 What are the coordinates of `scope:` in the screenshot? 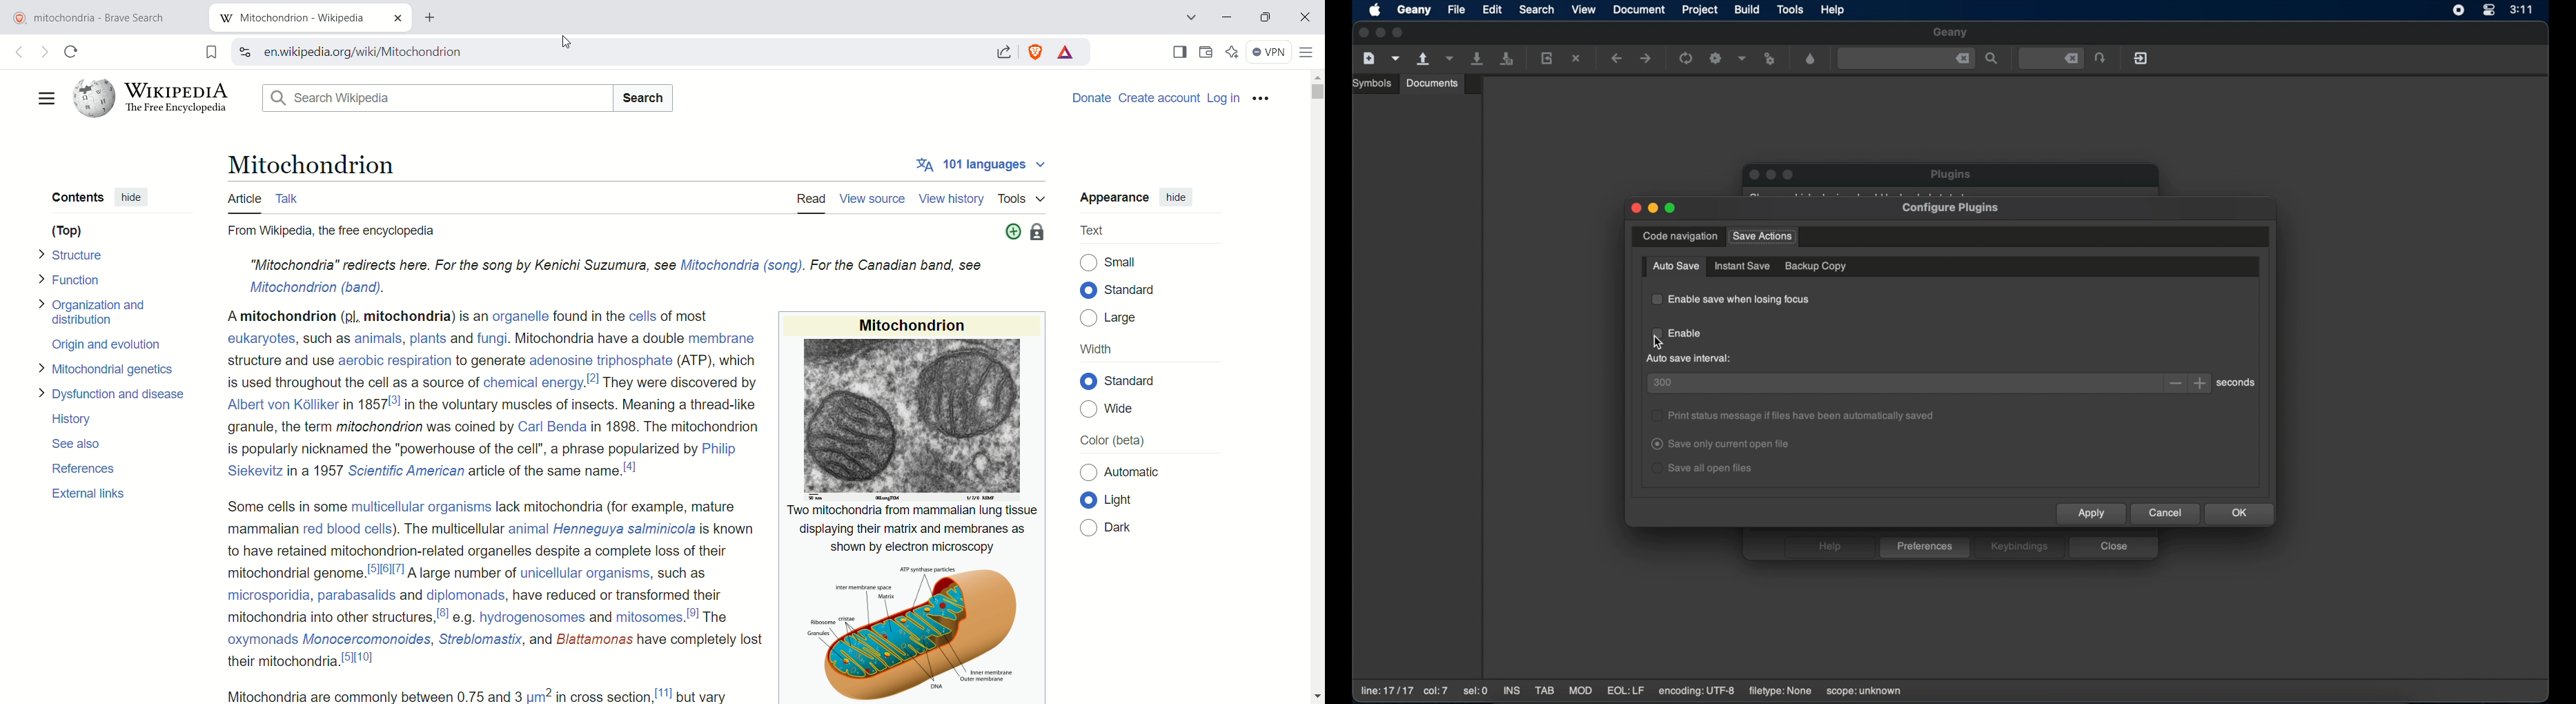 It's located at (1864, 692).